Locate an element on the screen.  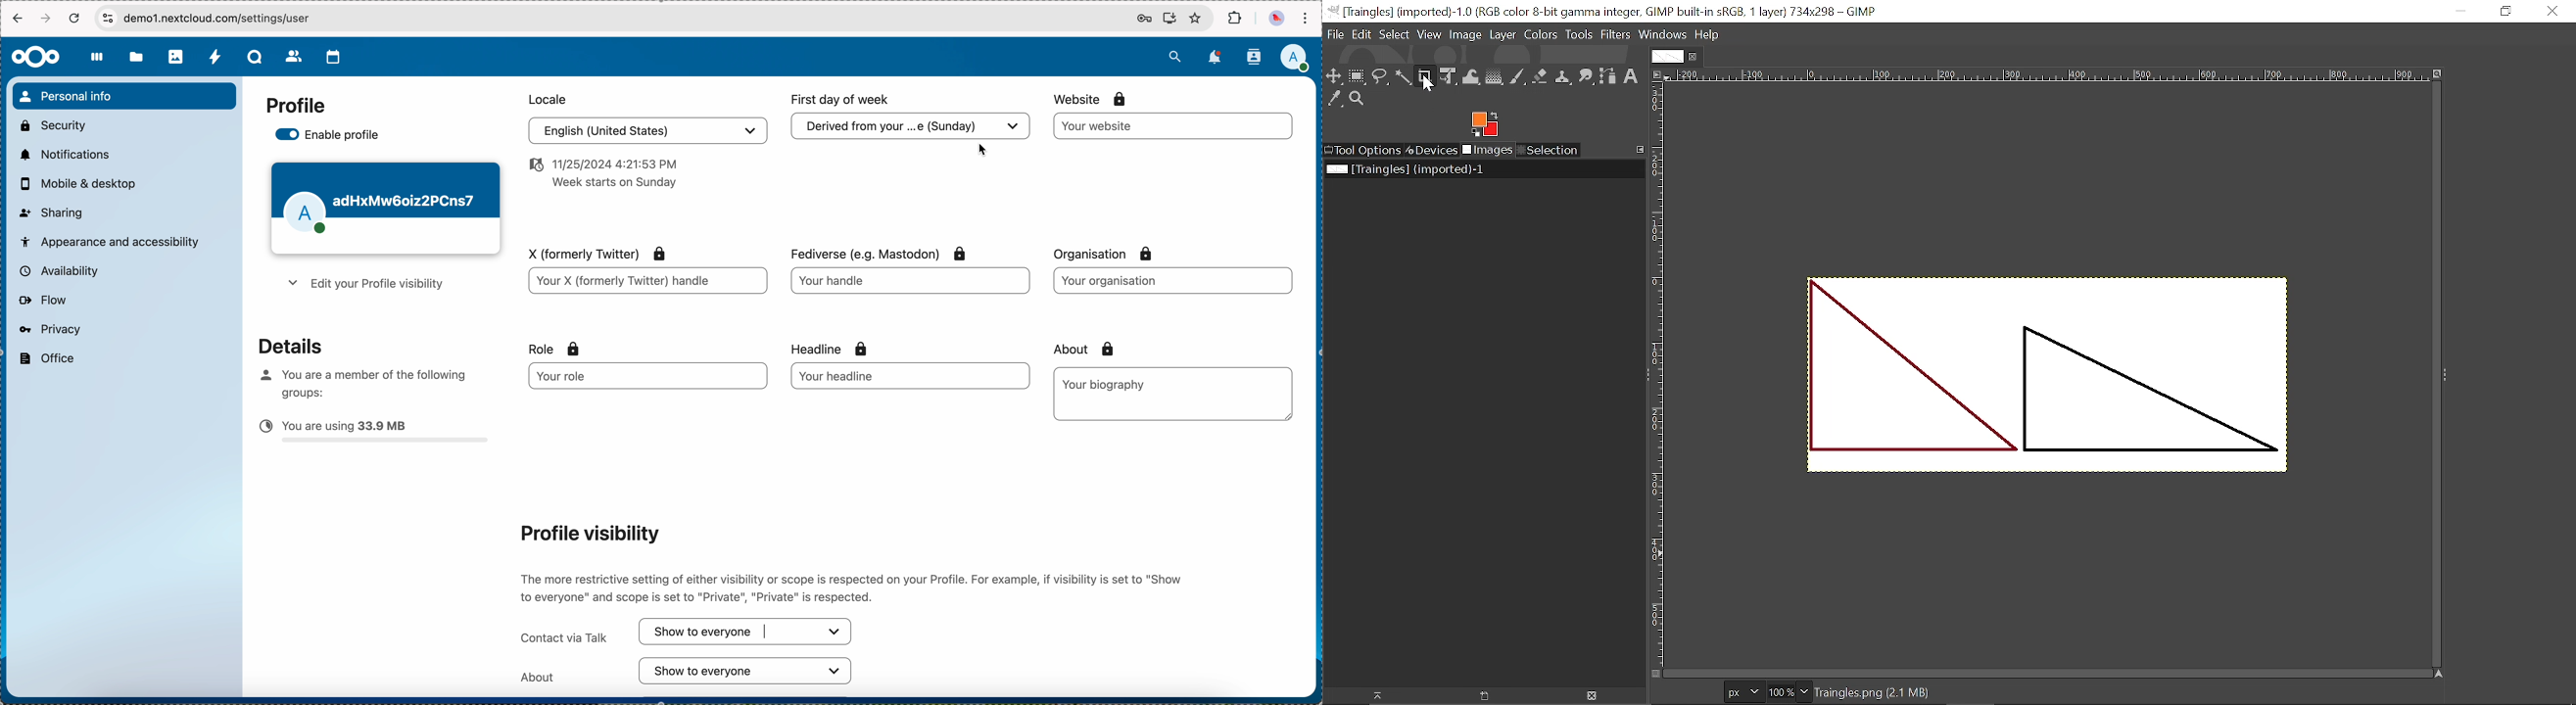
navigate back is located at coordinates (16, 20).